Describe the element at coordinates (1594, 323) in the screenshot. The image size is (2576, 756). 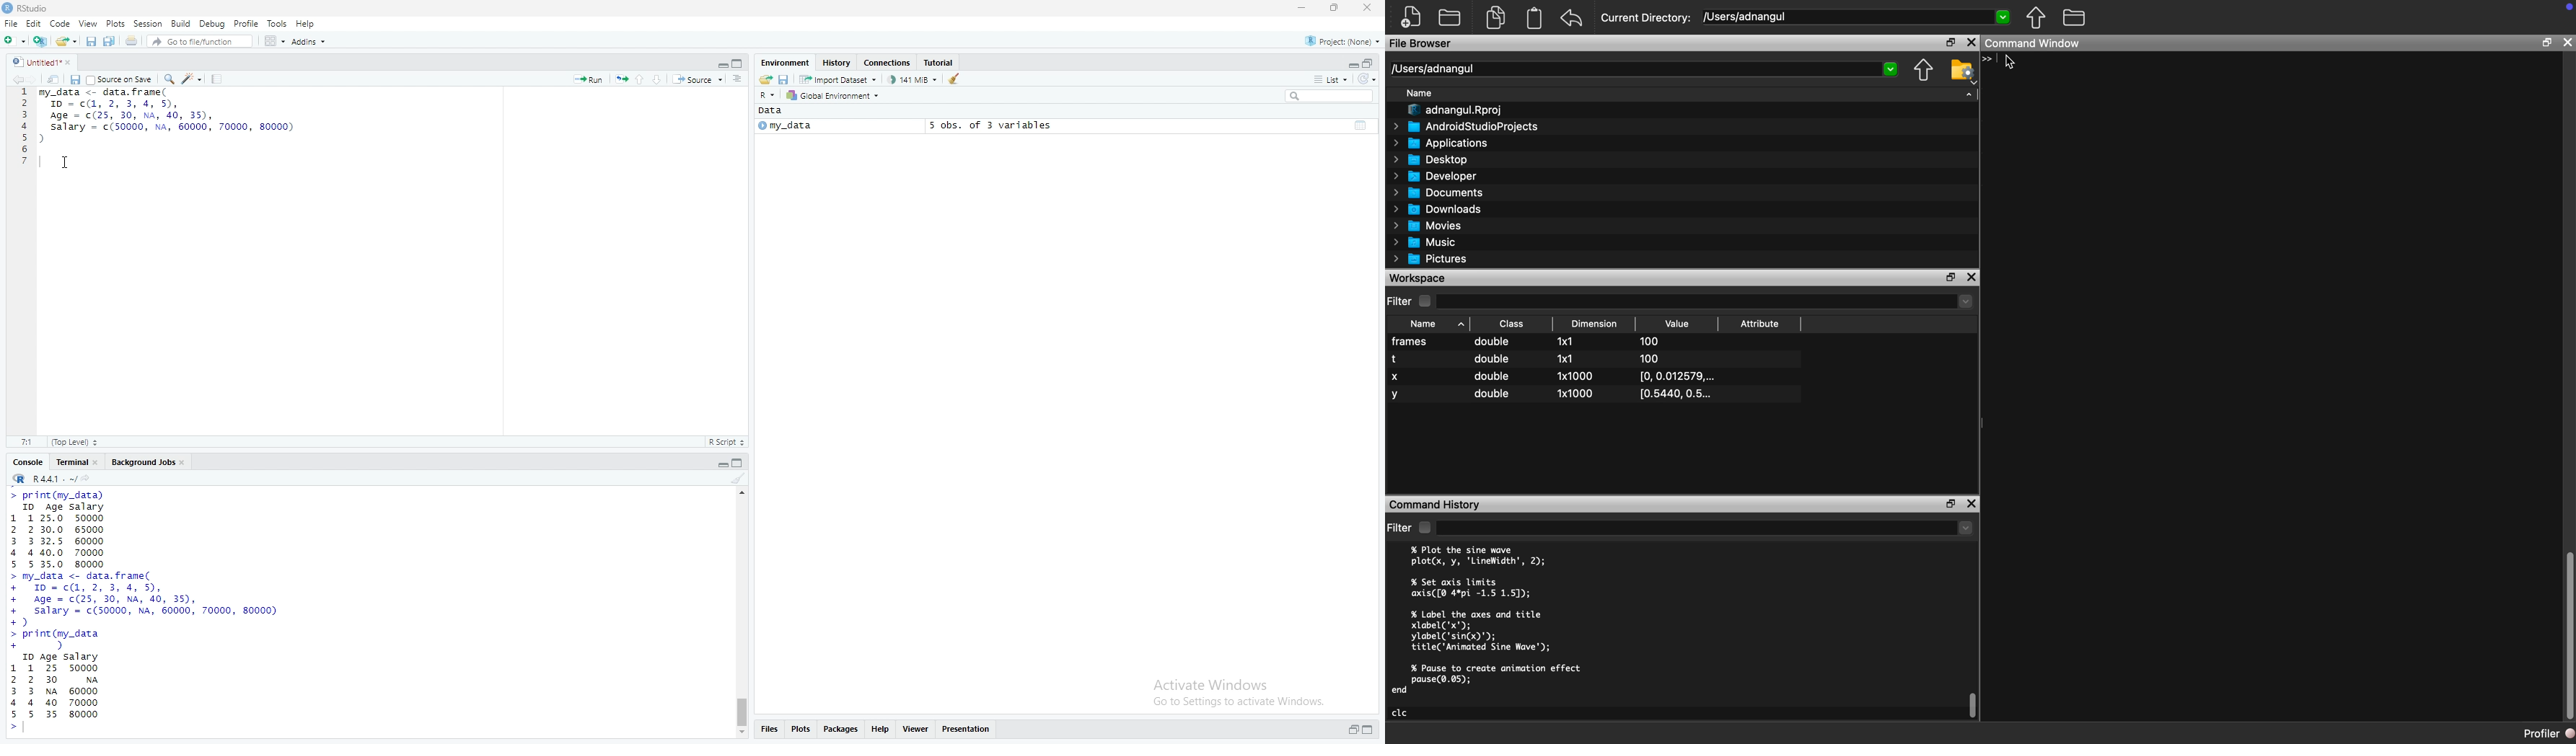
I see `Dimension` at that location.